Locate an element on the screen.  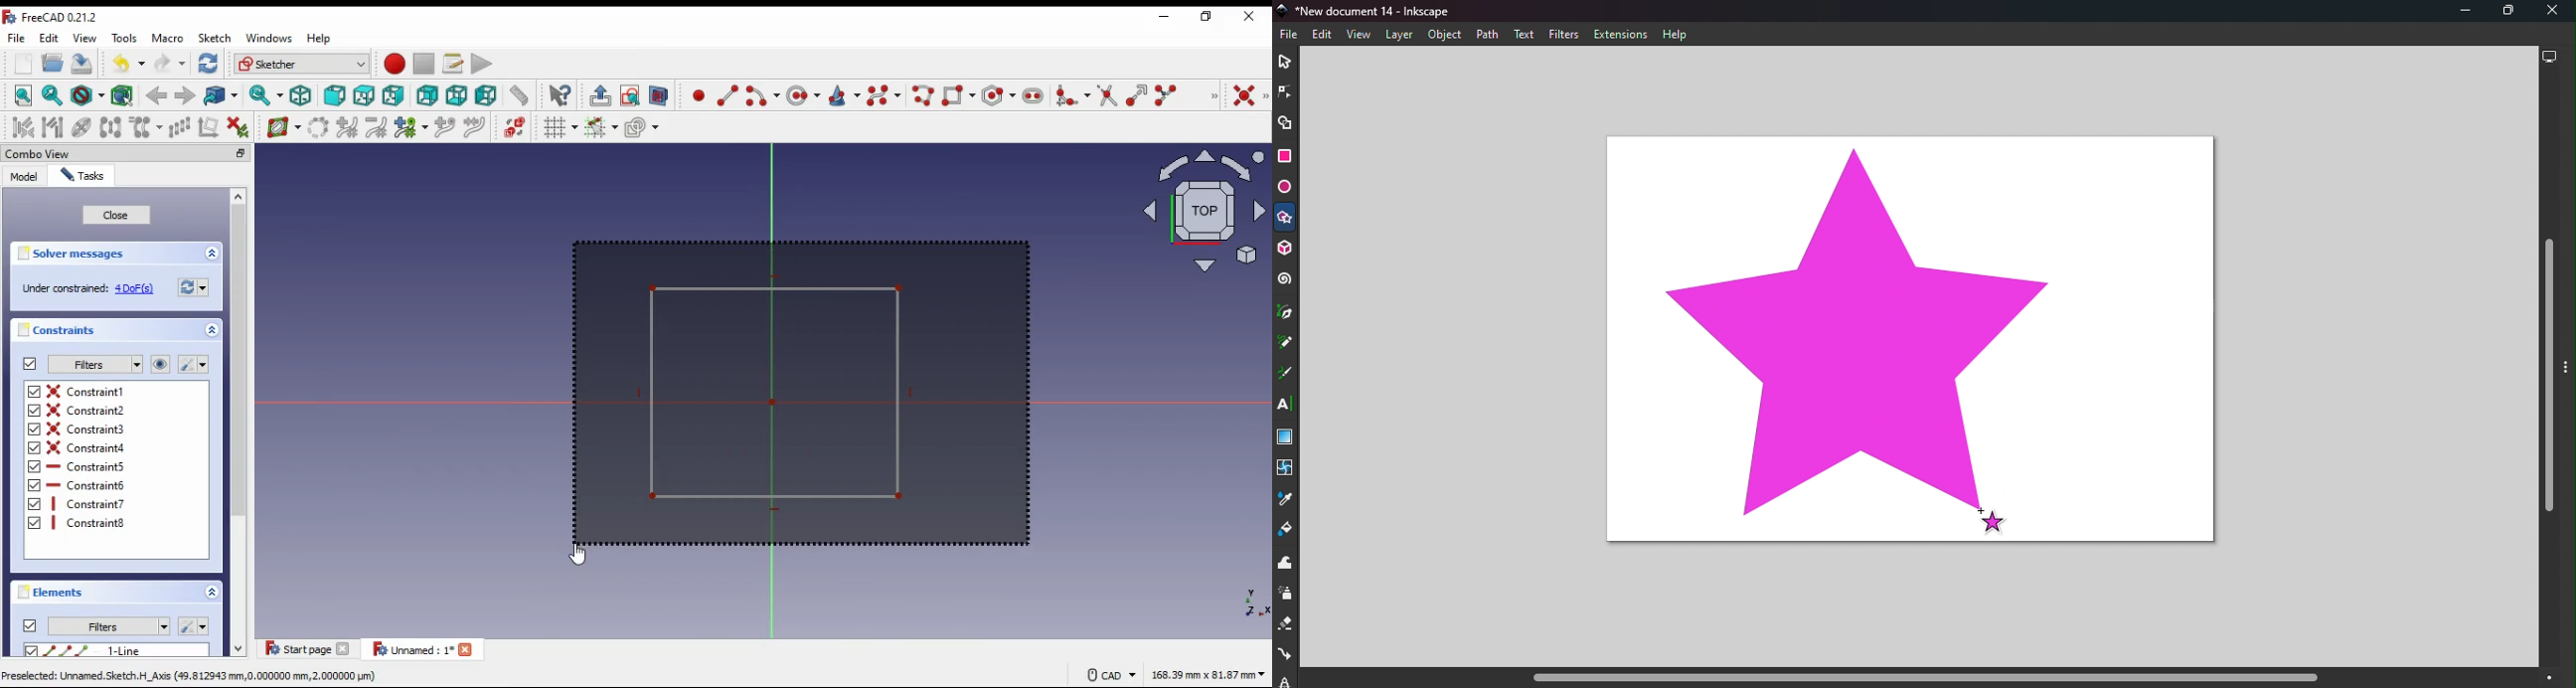
Filters is located at coordinates (1564, 34).